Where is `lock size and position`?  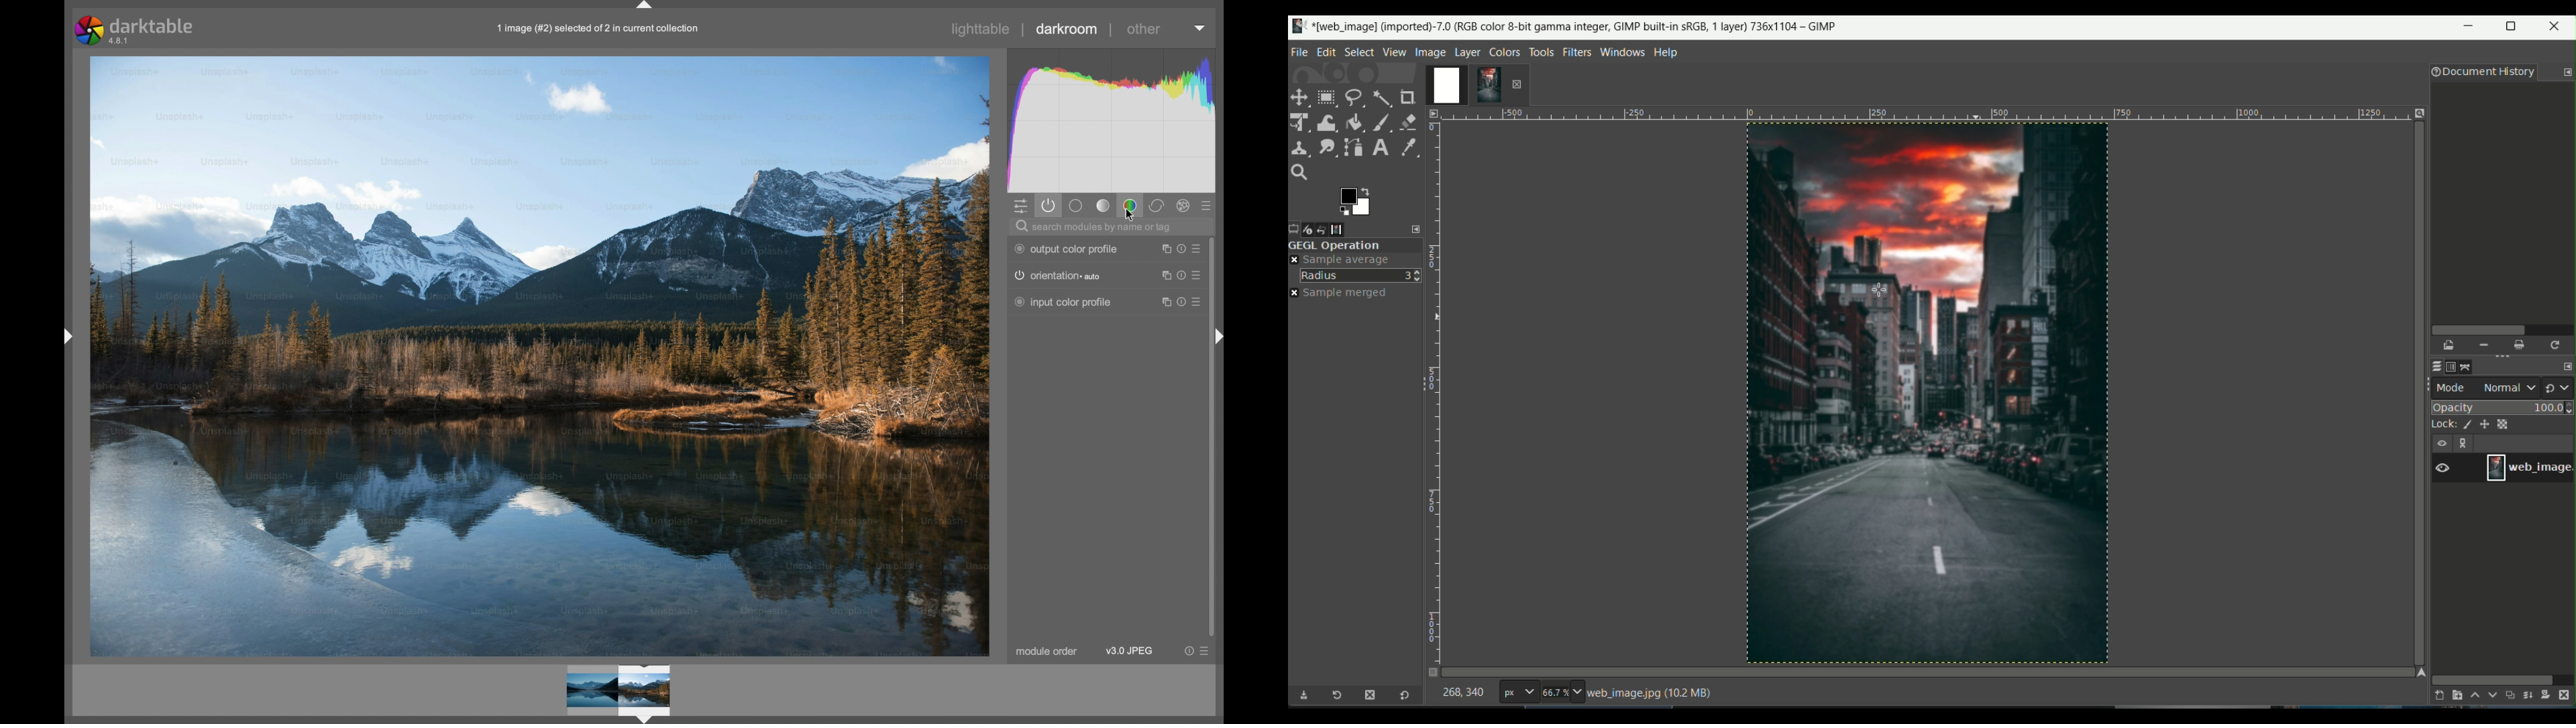
lock size and position is located at coordinates (2485, 425).